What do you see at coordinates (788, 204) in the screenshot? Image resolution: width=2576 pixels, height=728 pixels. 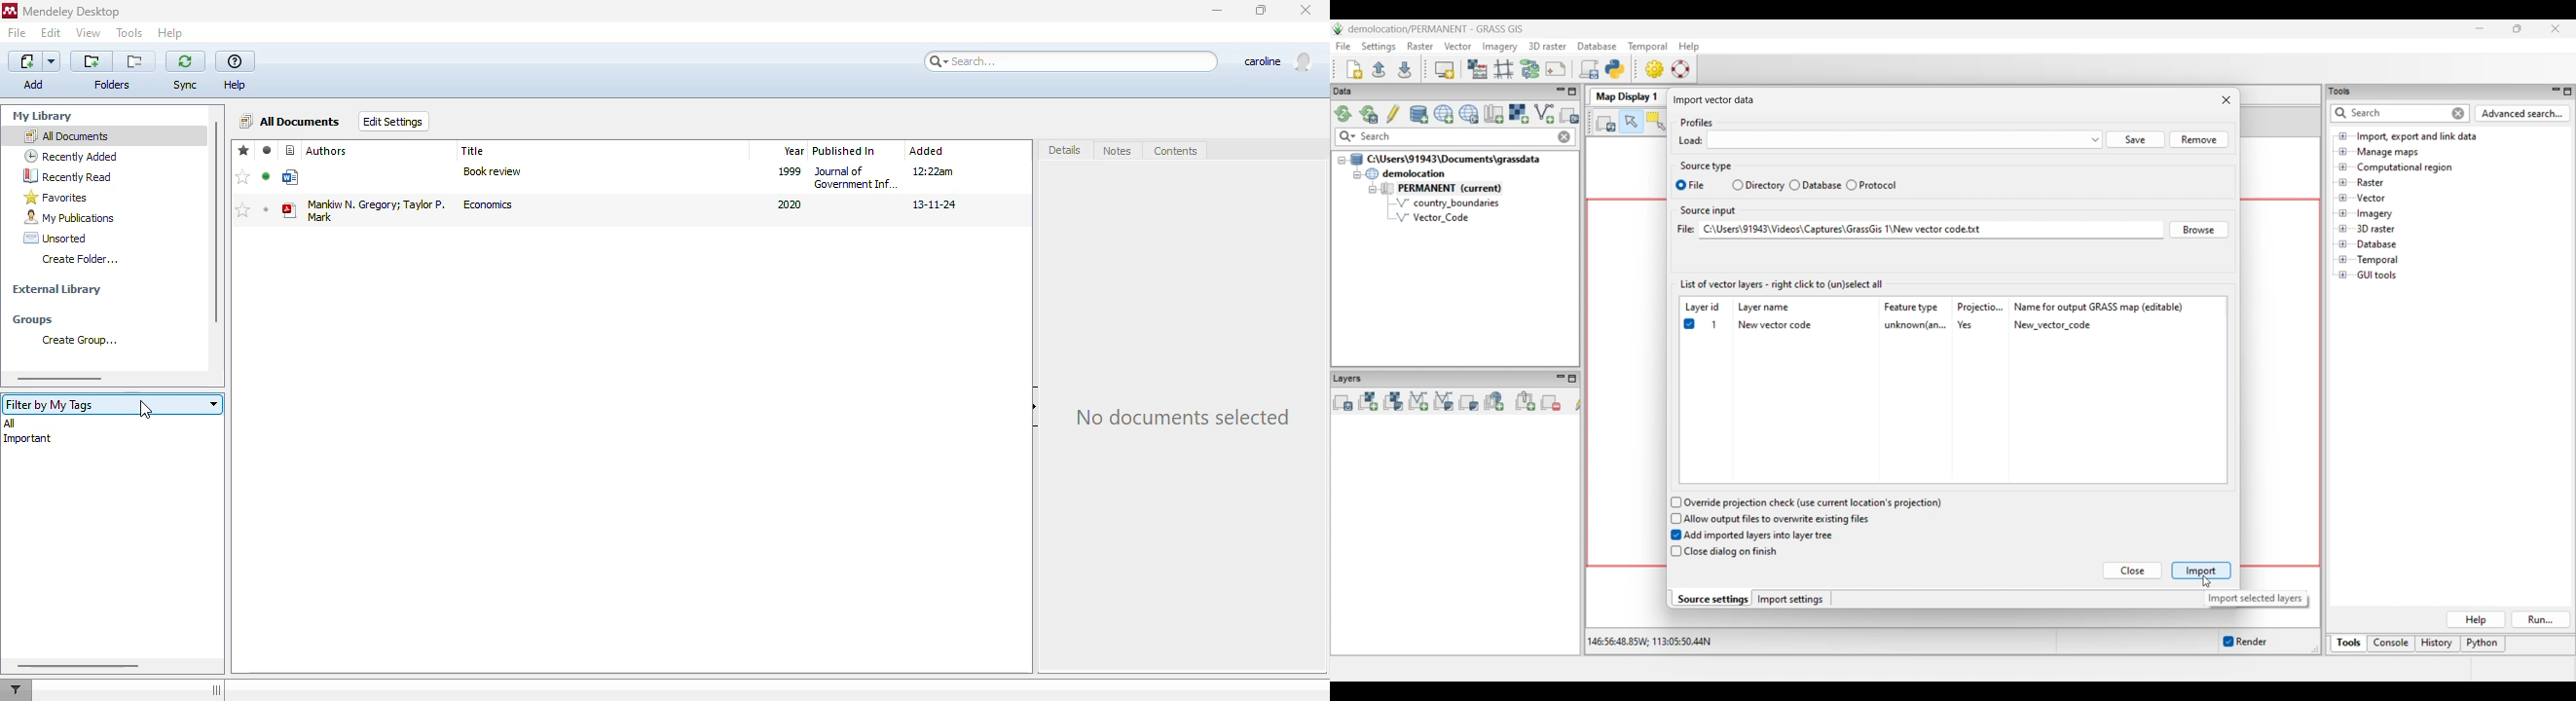 I see `2020` at bounding box center [788, 204].